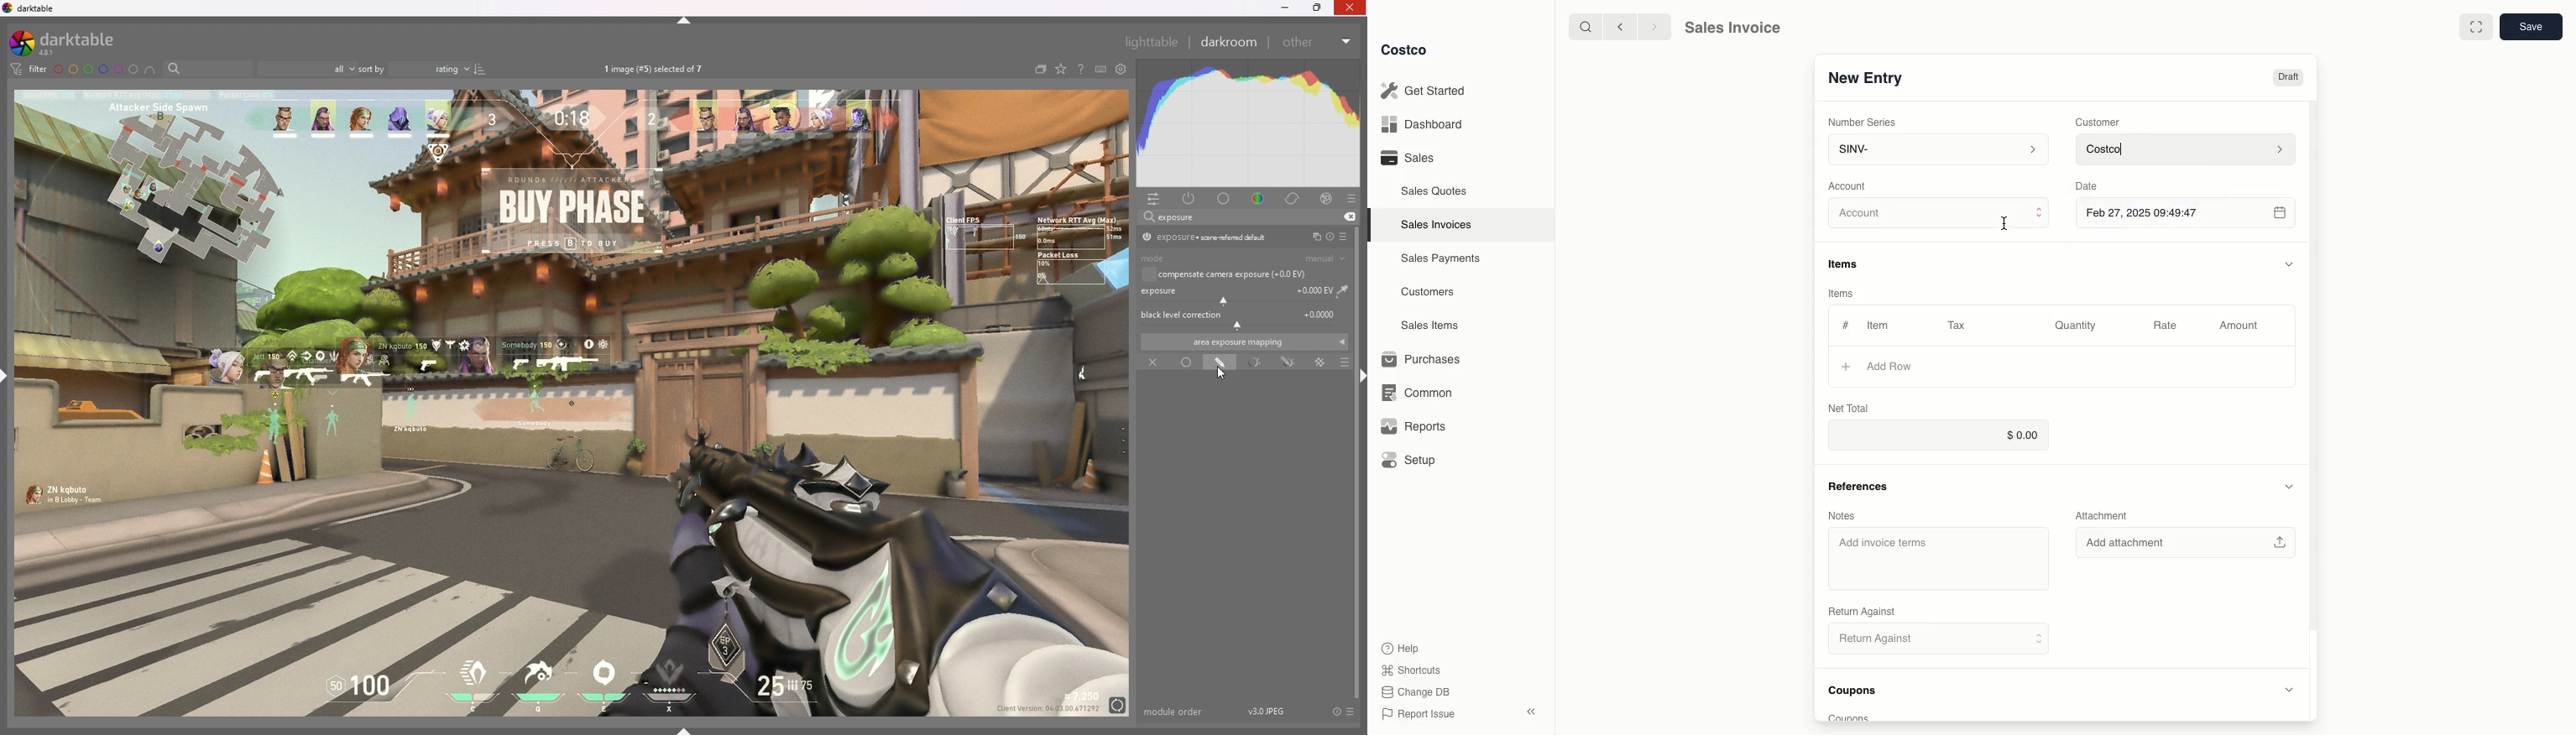 The height and width of the screenshot is (756, 2576). I want to click on Sales, so click(1406, 157).